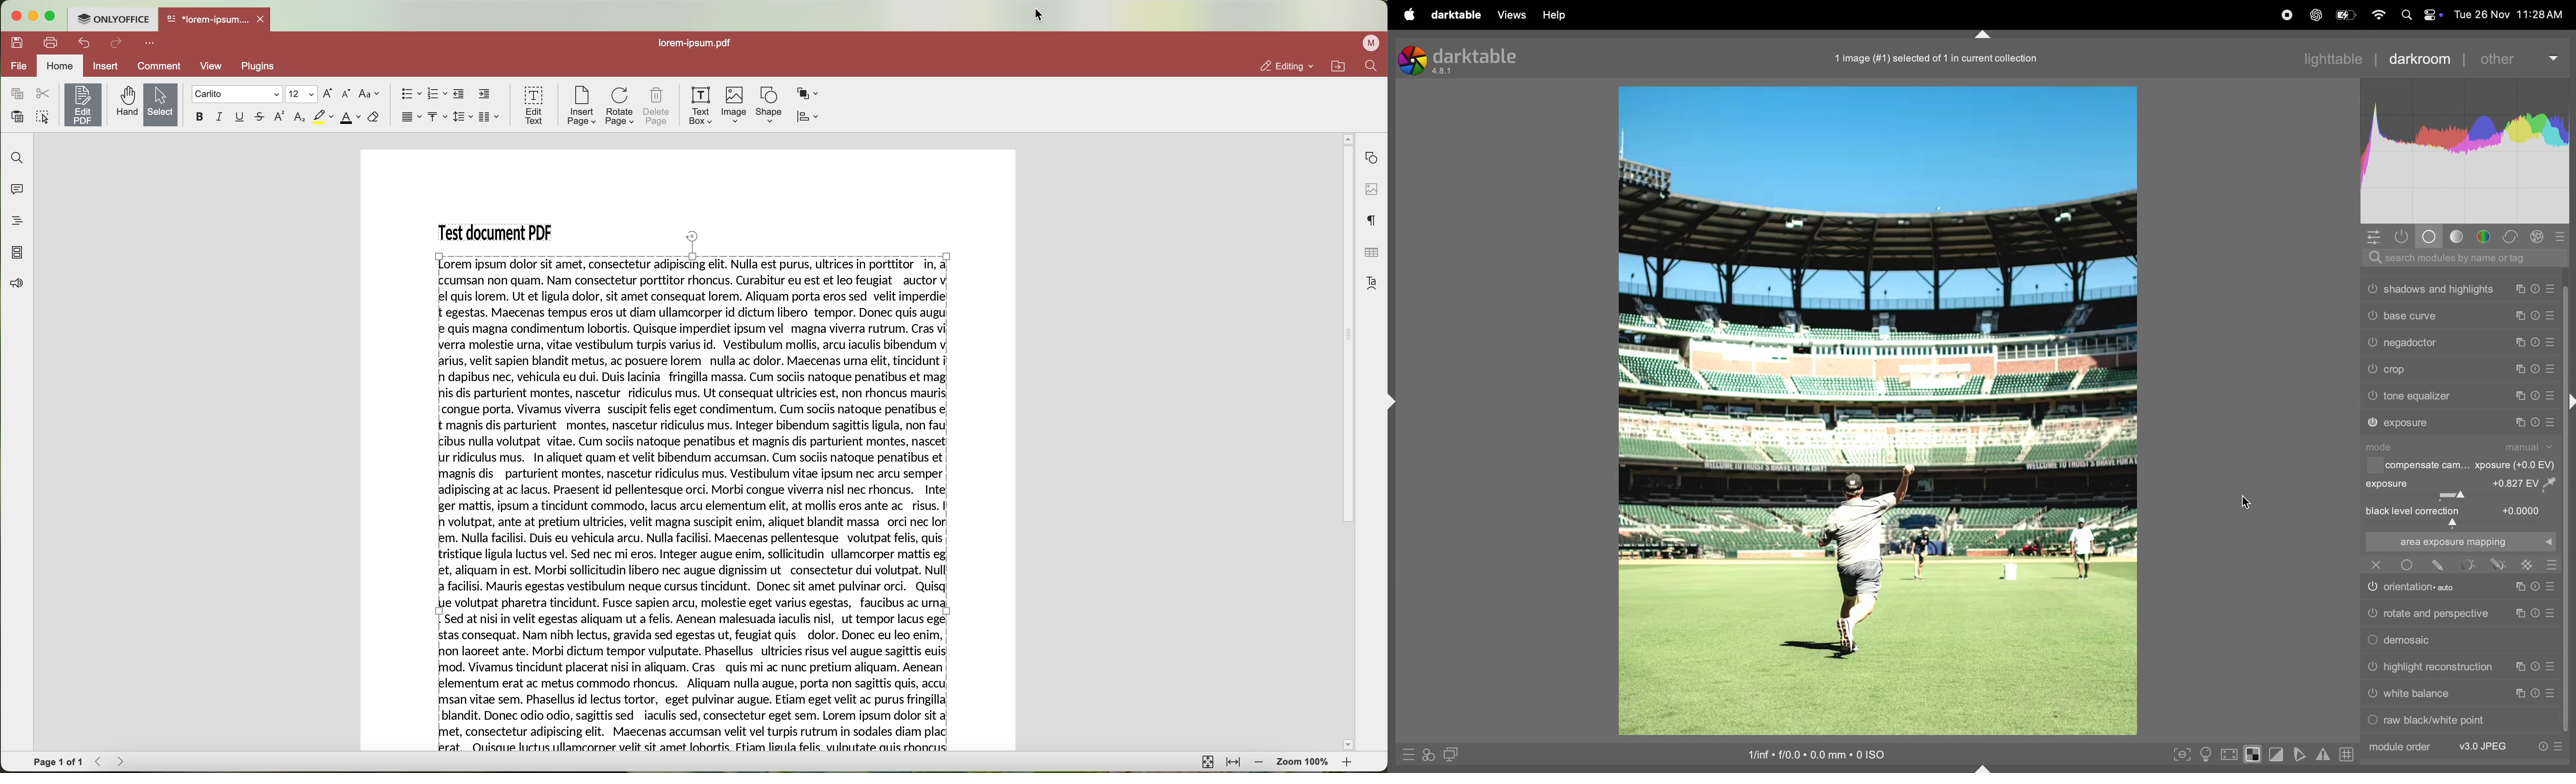 The height and width of the screenshot is (784, 2576). What do you see at coordinates (2534, 613) in the screenshot?
I see `reset Preset` at bounding box center [2534, 613].